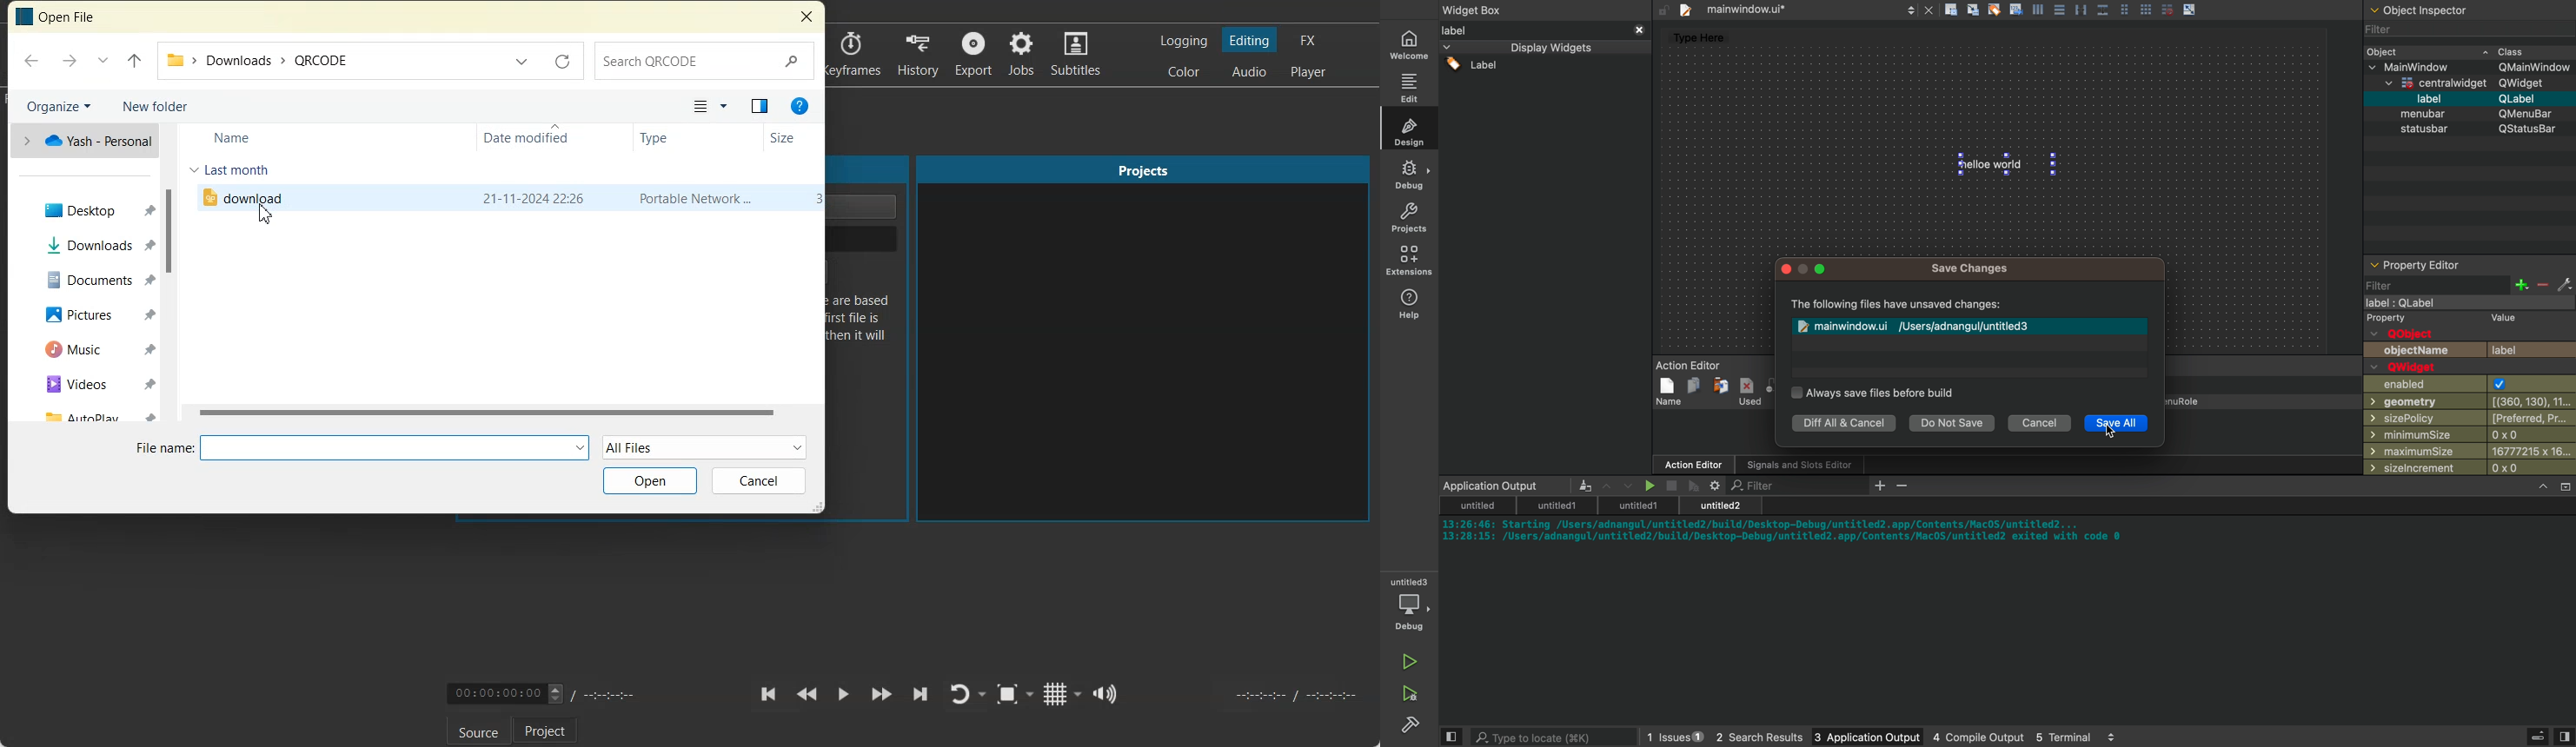  I want to click on Previous location, so click(523, 59).